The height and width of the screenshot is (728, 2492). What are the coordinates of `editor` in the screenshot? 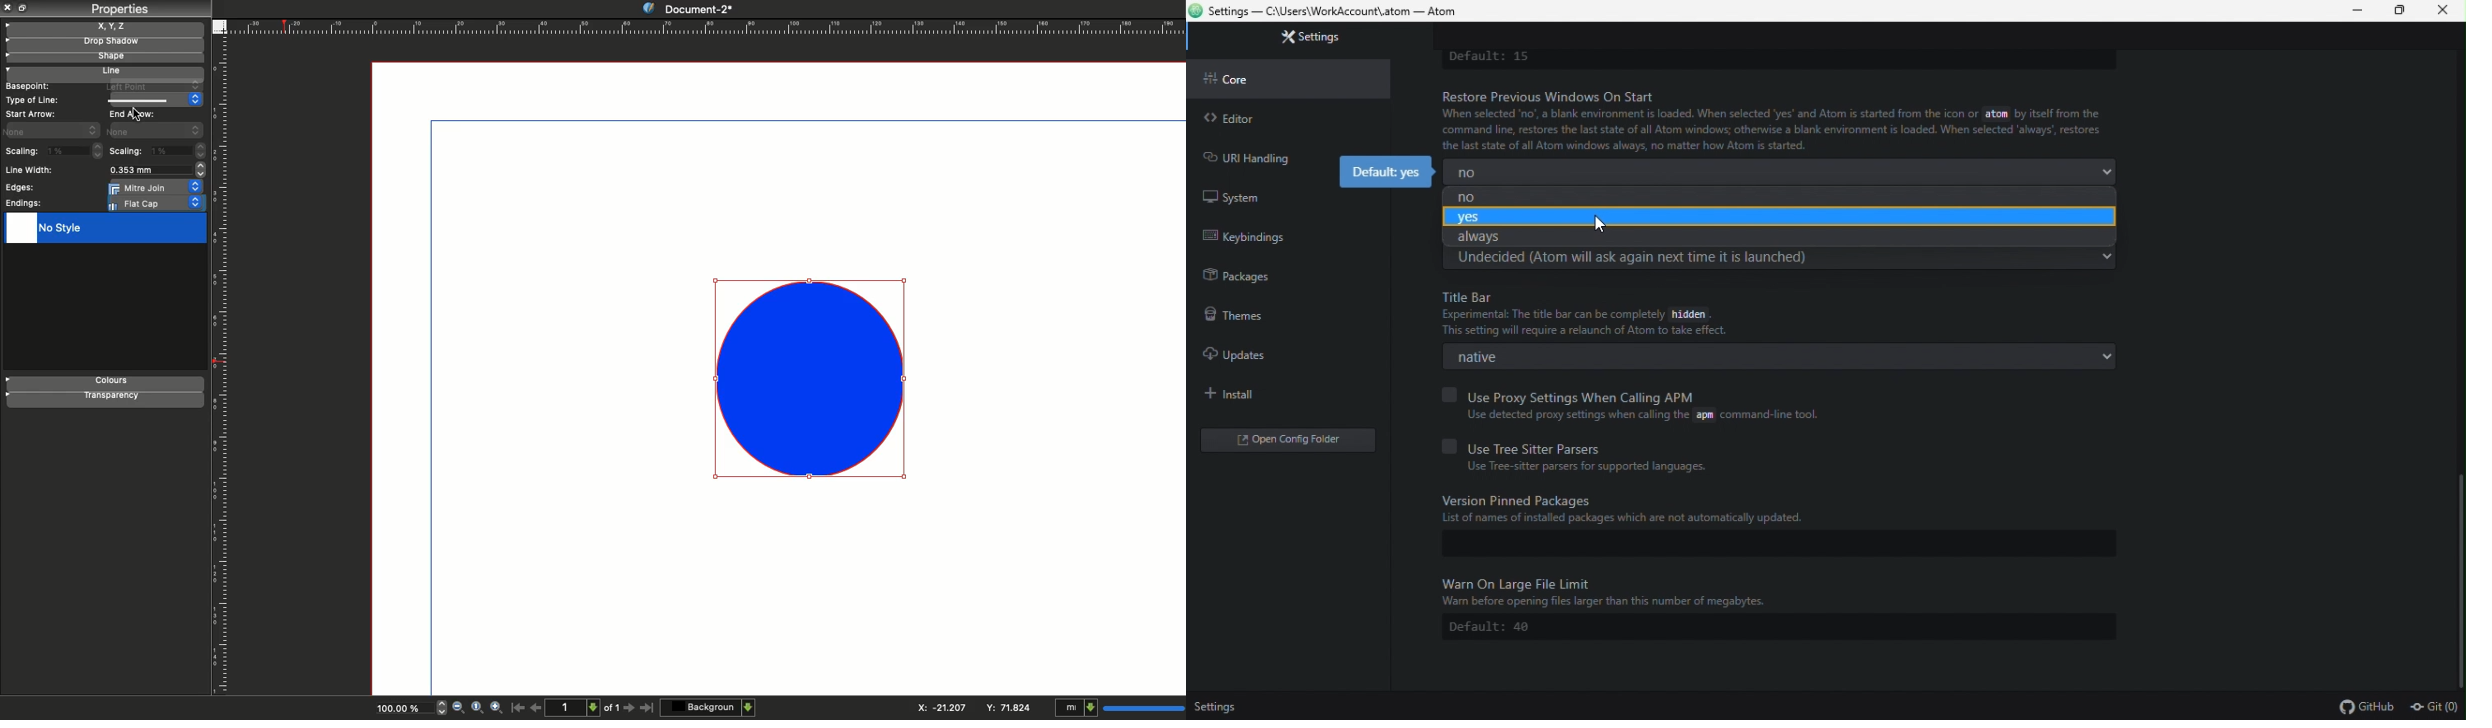 It's located at (1282, 118).